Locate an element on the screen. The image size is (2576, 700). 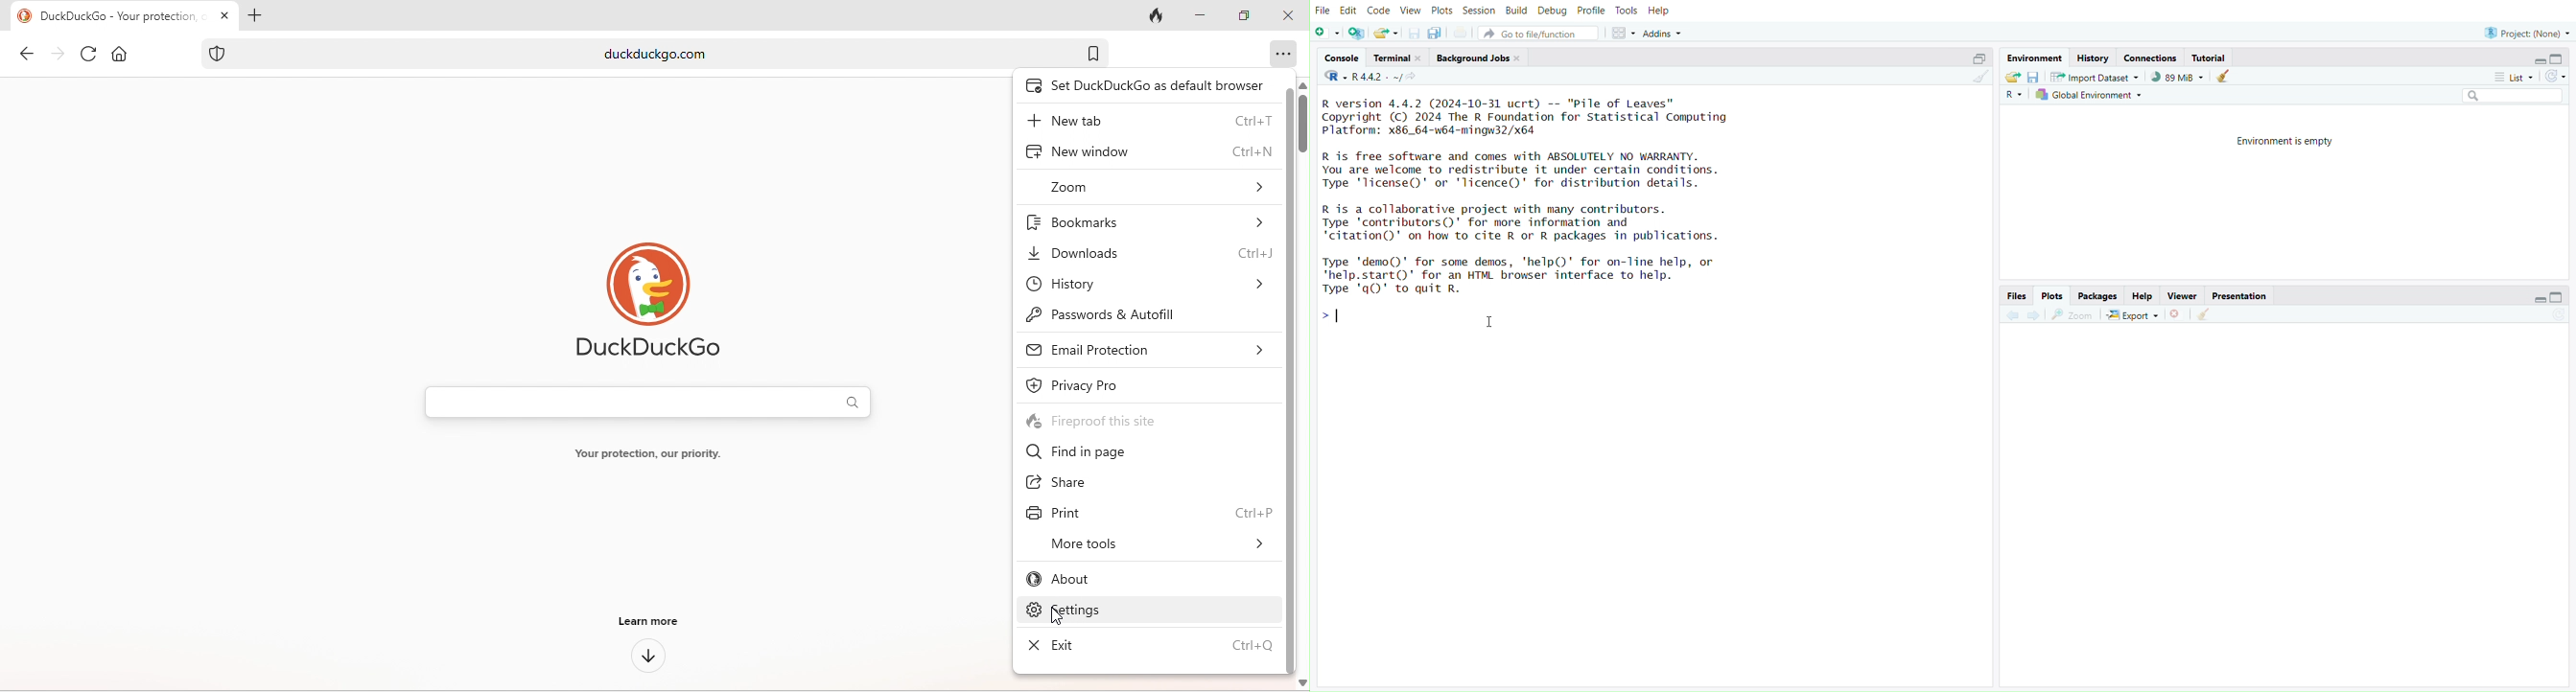
View the current working directory is located at coordinates (1416, 78).